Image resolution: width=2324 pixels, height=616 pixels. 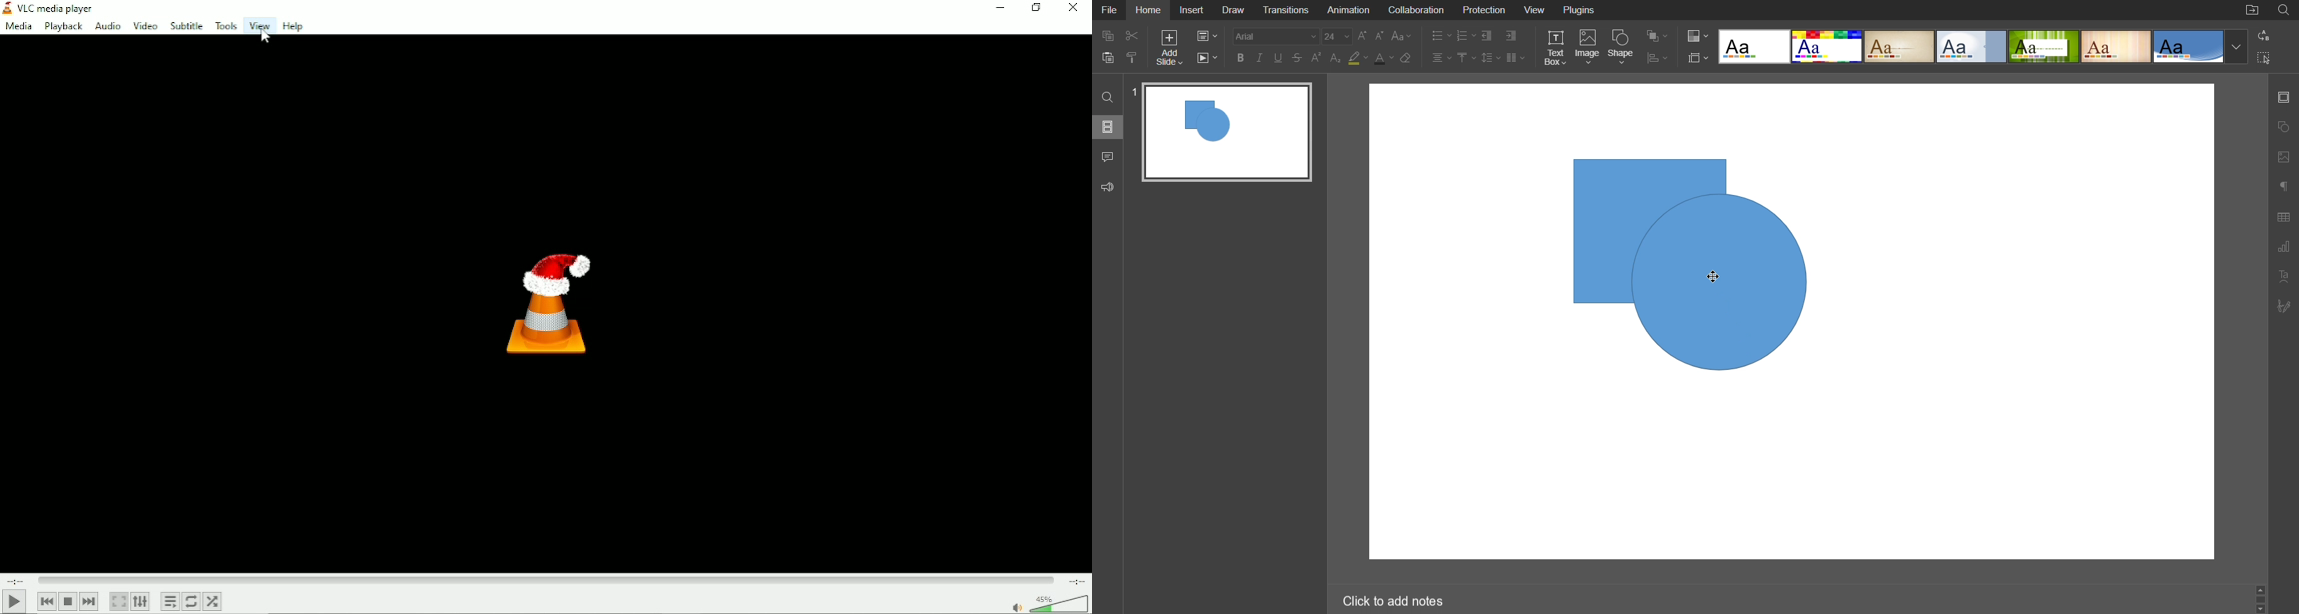 I want to click on Tools, so click(x=225, y=26).